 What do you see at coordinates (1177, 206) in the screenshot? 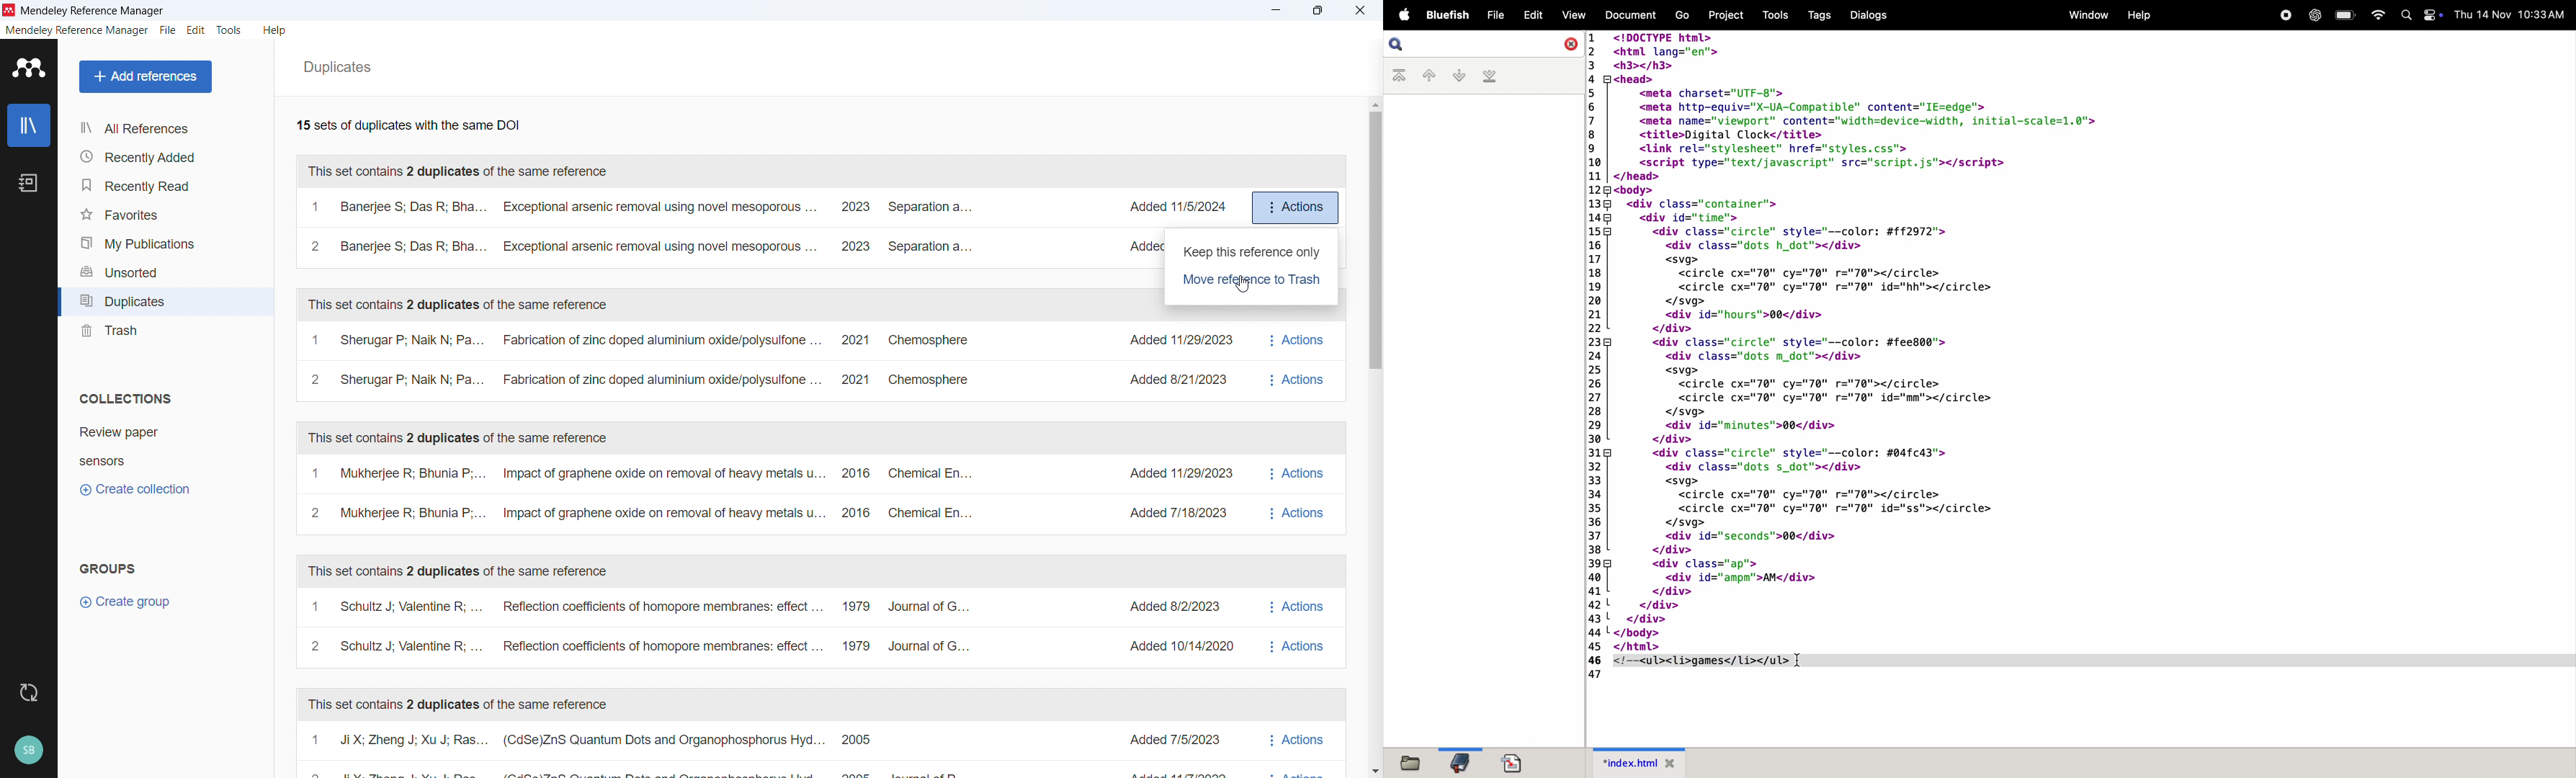
I see `Date of addition of individual entries ` at bounding box center [1177, 206].